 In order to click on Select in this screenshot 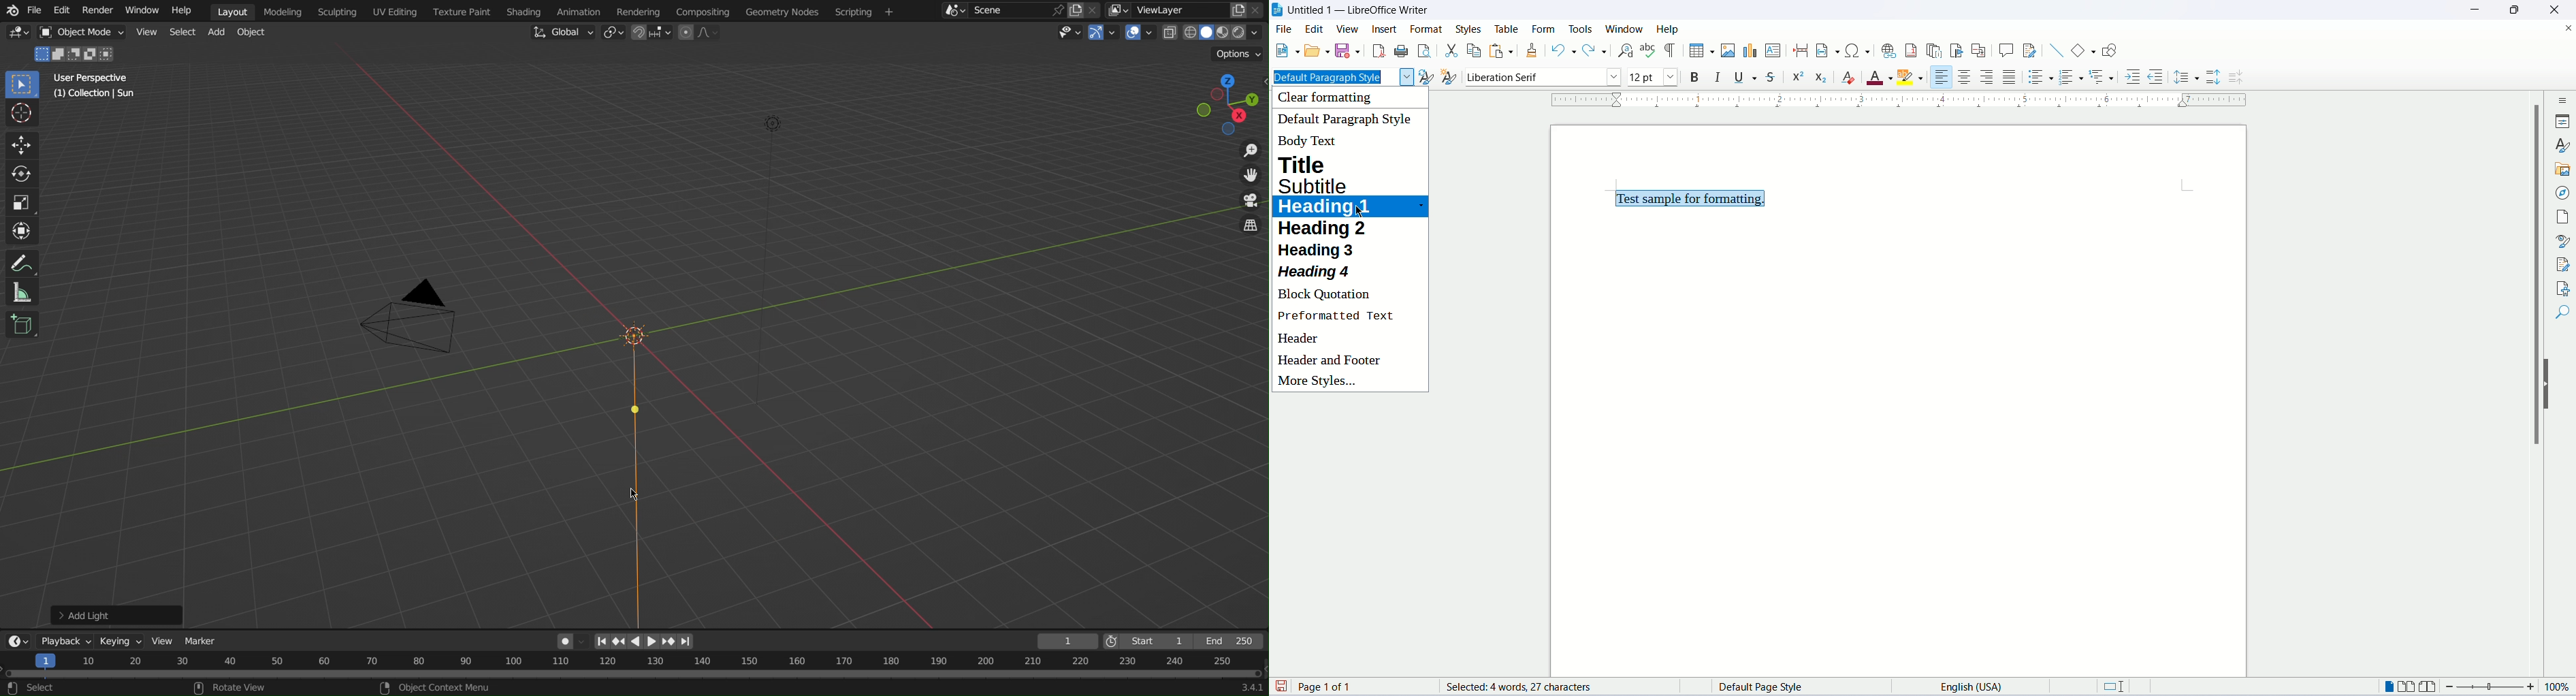, I will do `click(37, 688)`.